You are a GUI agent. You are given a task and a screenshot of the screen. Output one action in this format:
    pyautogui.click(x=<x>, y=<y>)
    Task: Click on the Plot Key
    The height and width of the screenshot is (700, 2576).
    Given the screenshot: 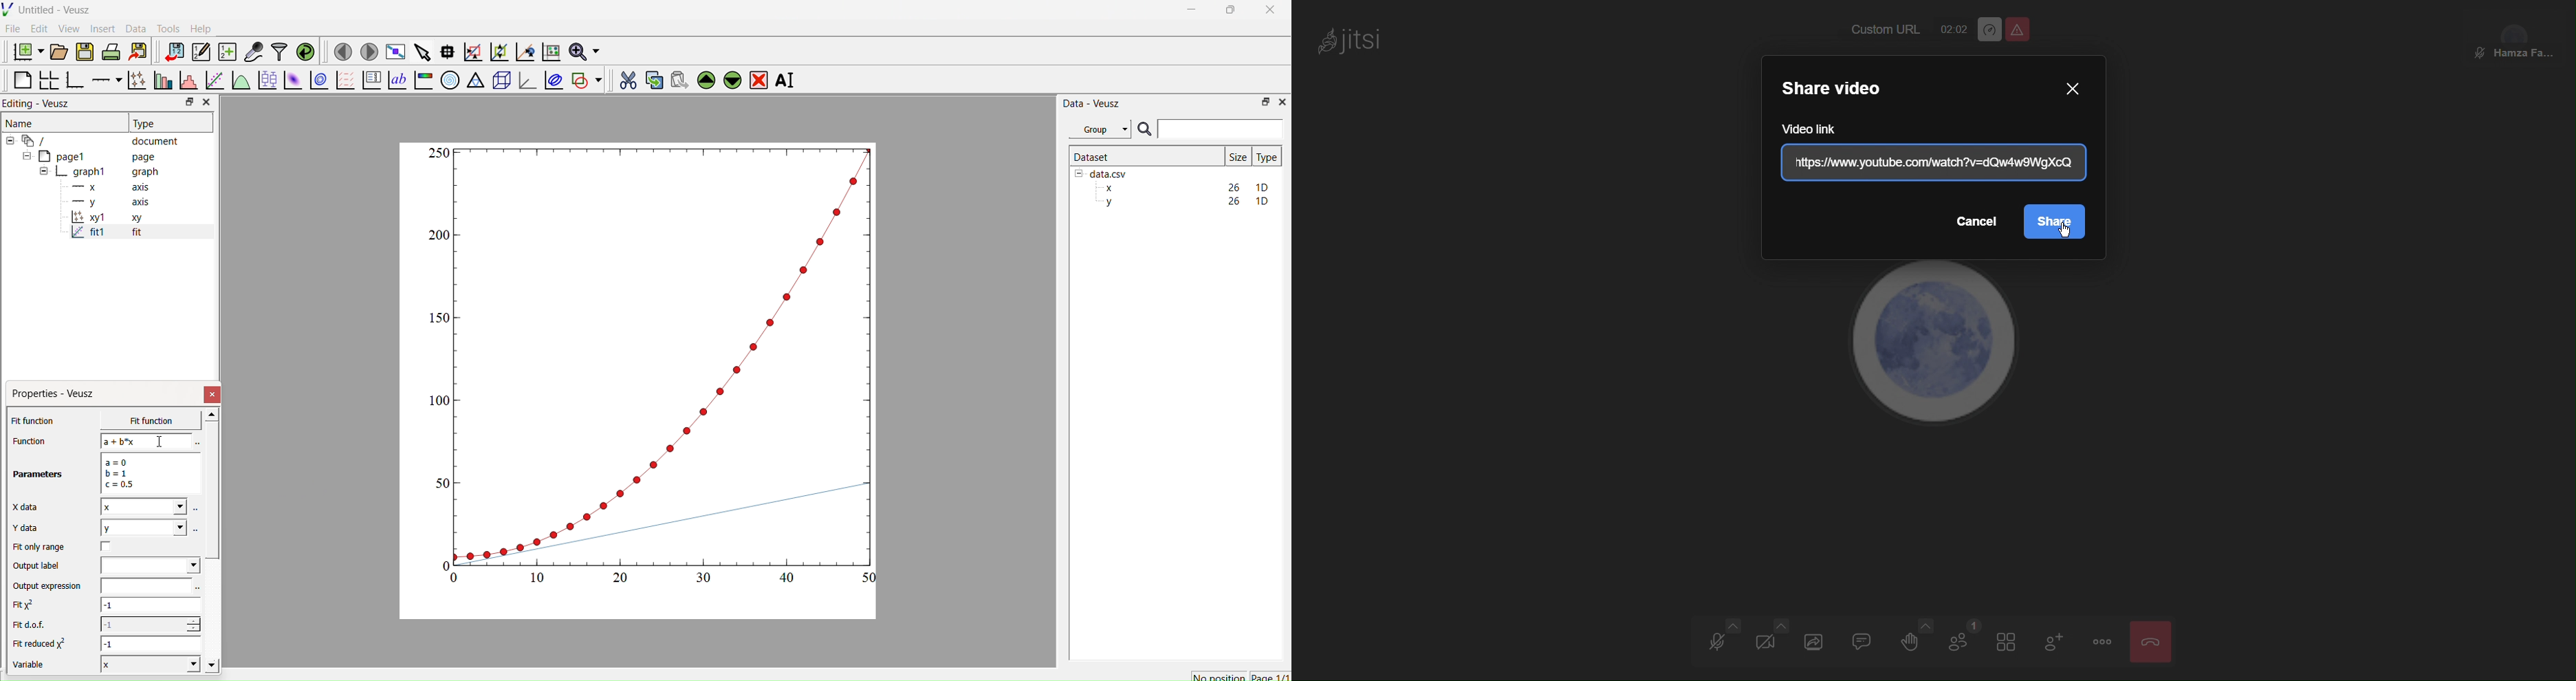 What is the action you would take?
    pyautogui.click(x=371, y=80)
    